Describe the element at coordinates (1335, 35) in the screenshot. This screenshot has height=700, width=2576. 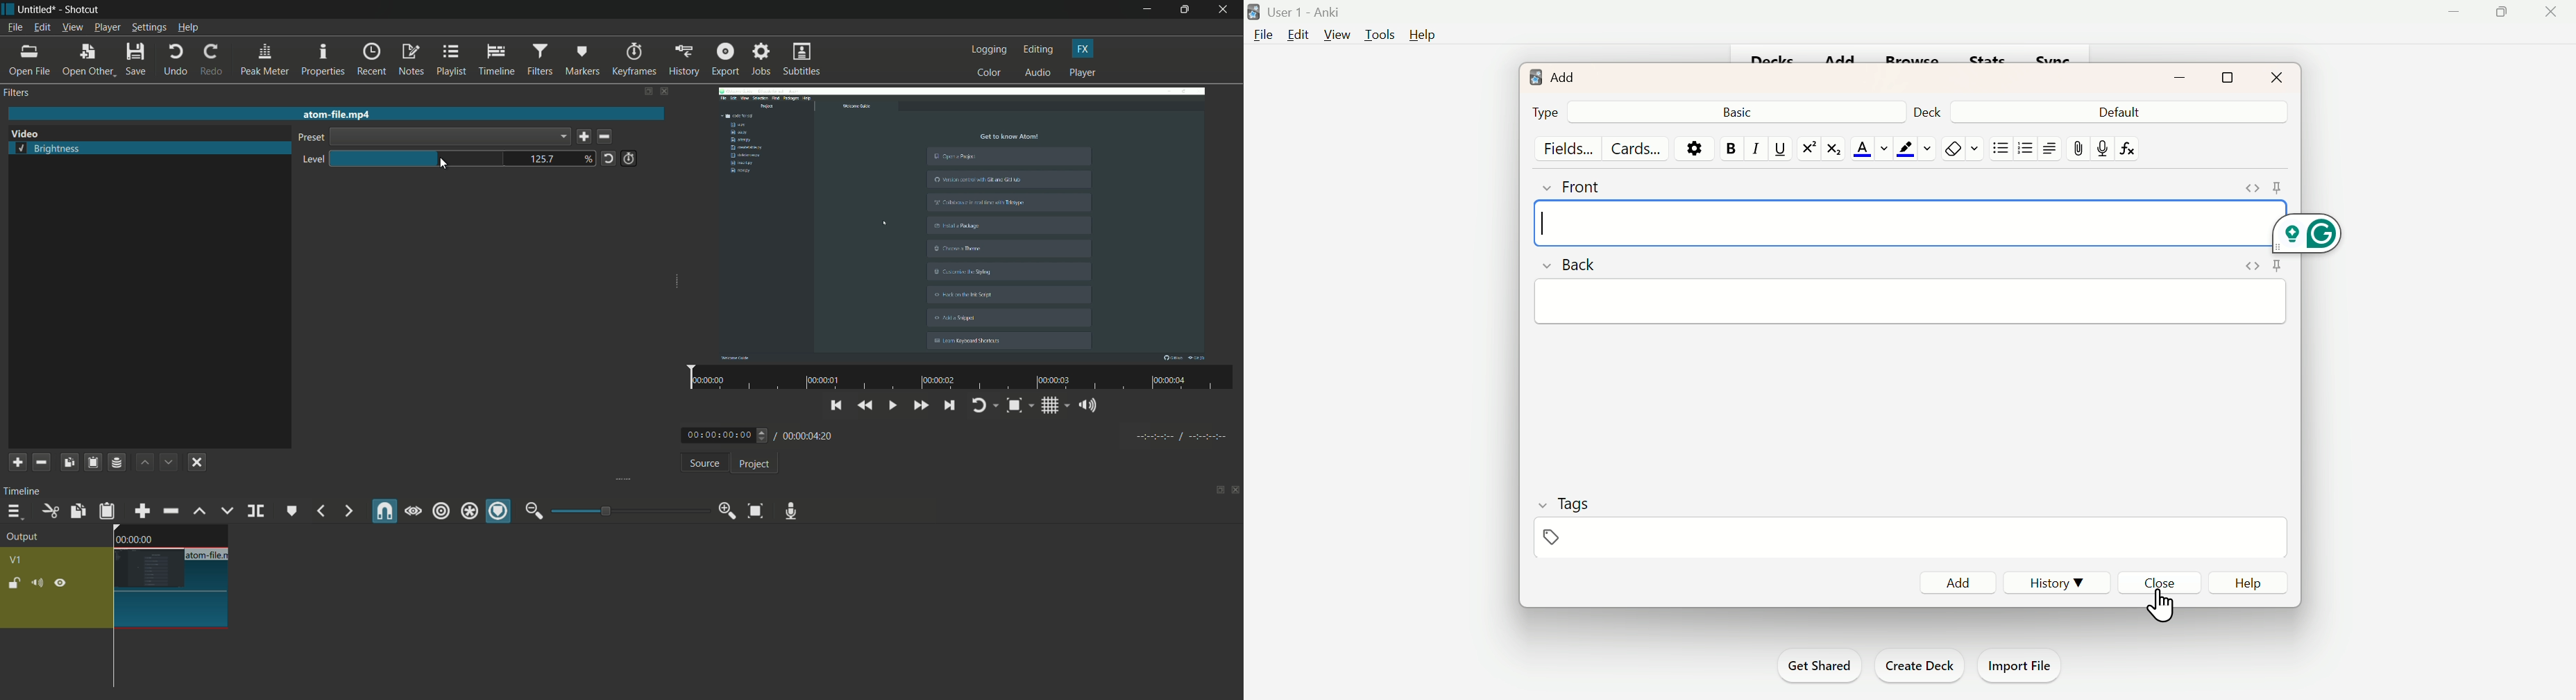
I see `View` at that location.